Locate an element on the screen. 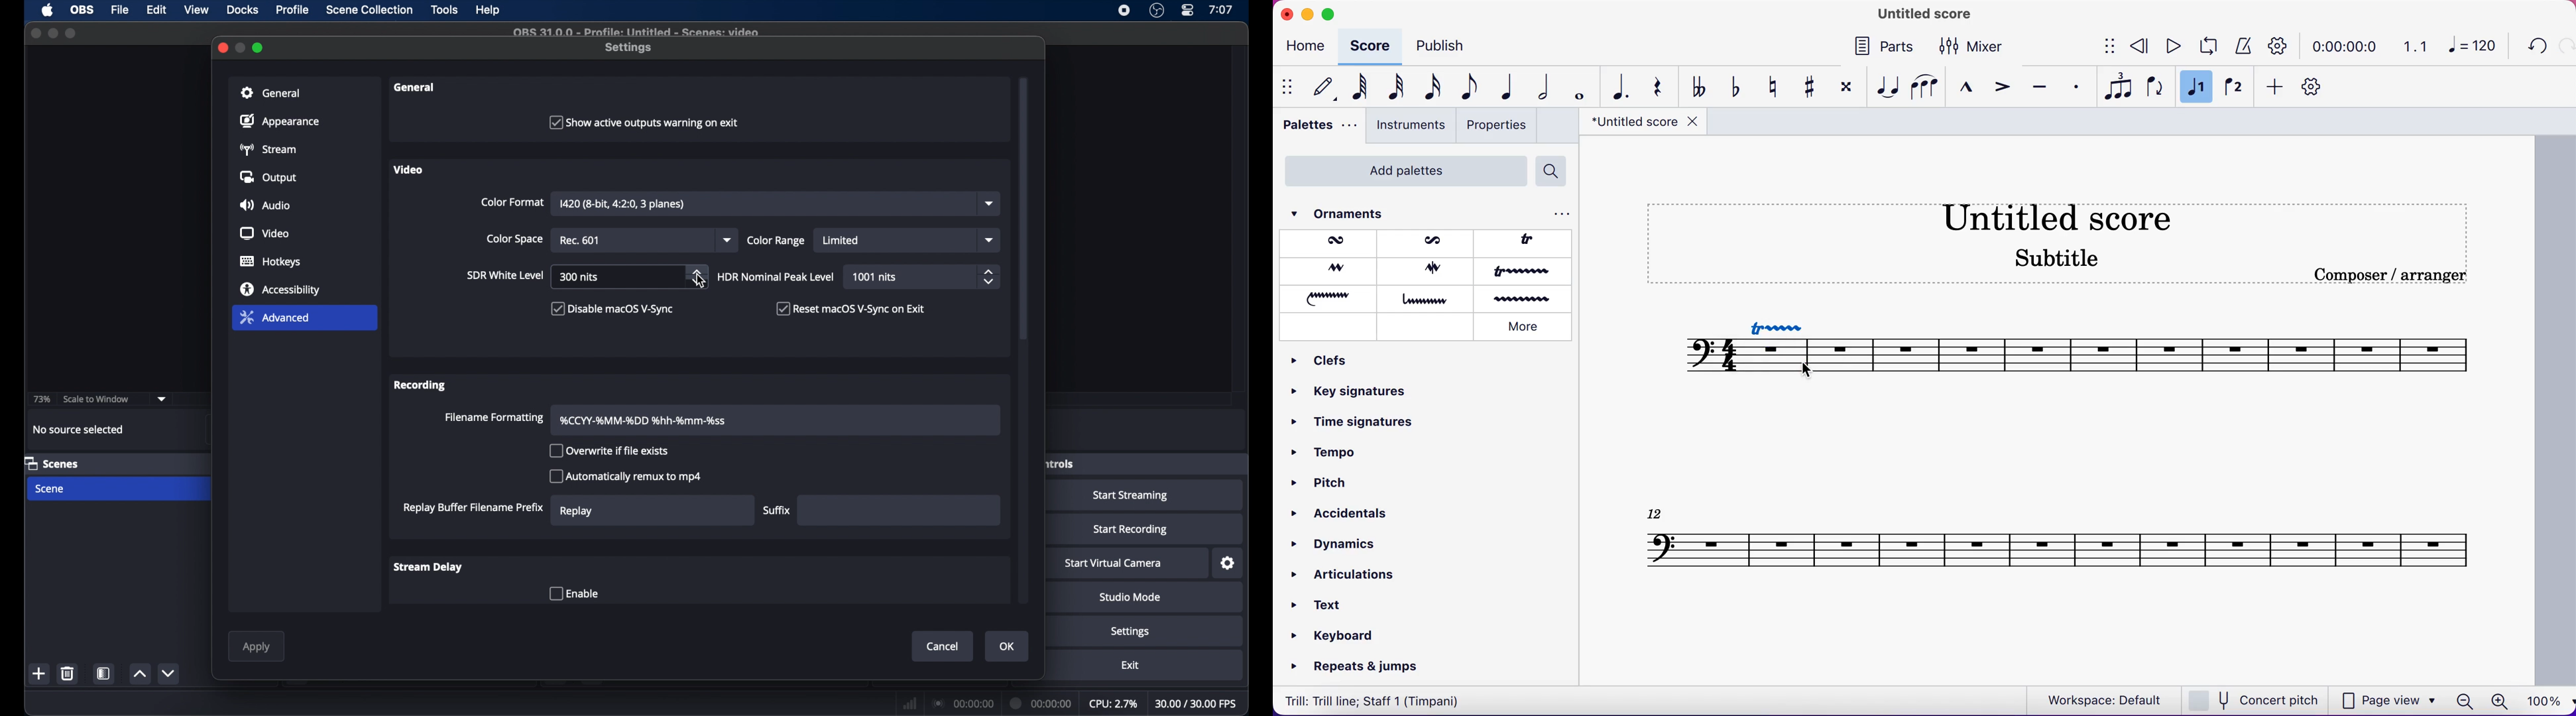 The image size is (2576, 728). replay is located at coordinates (575, 512).